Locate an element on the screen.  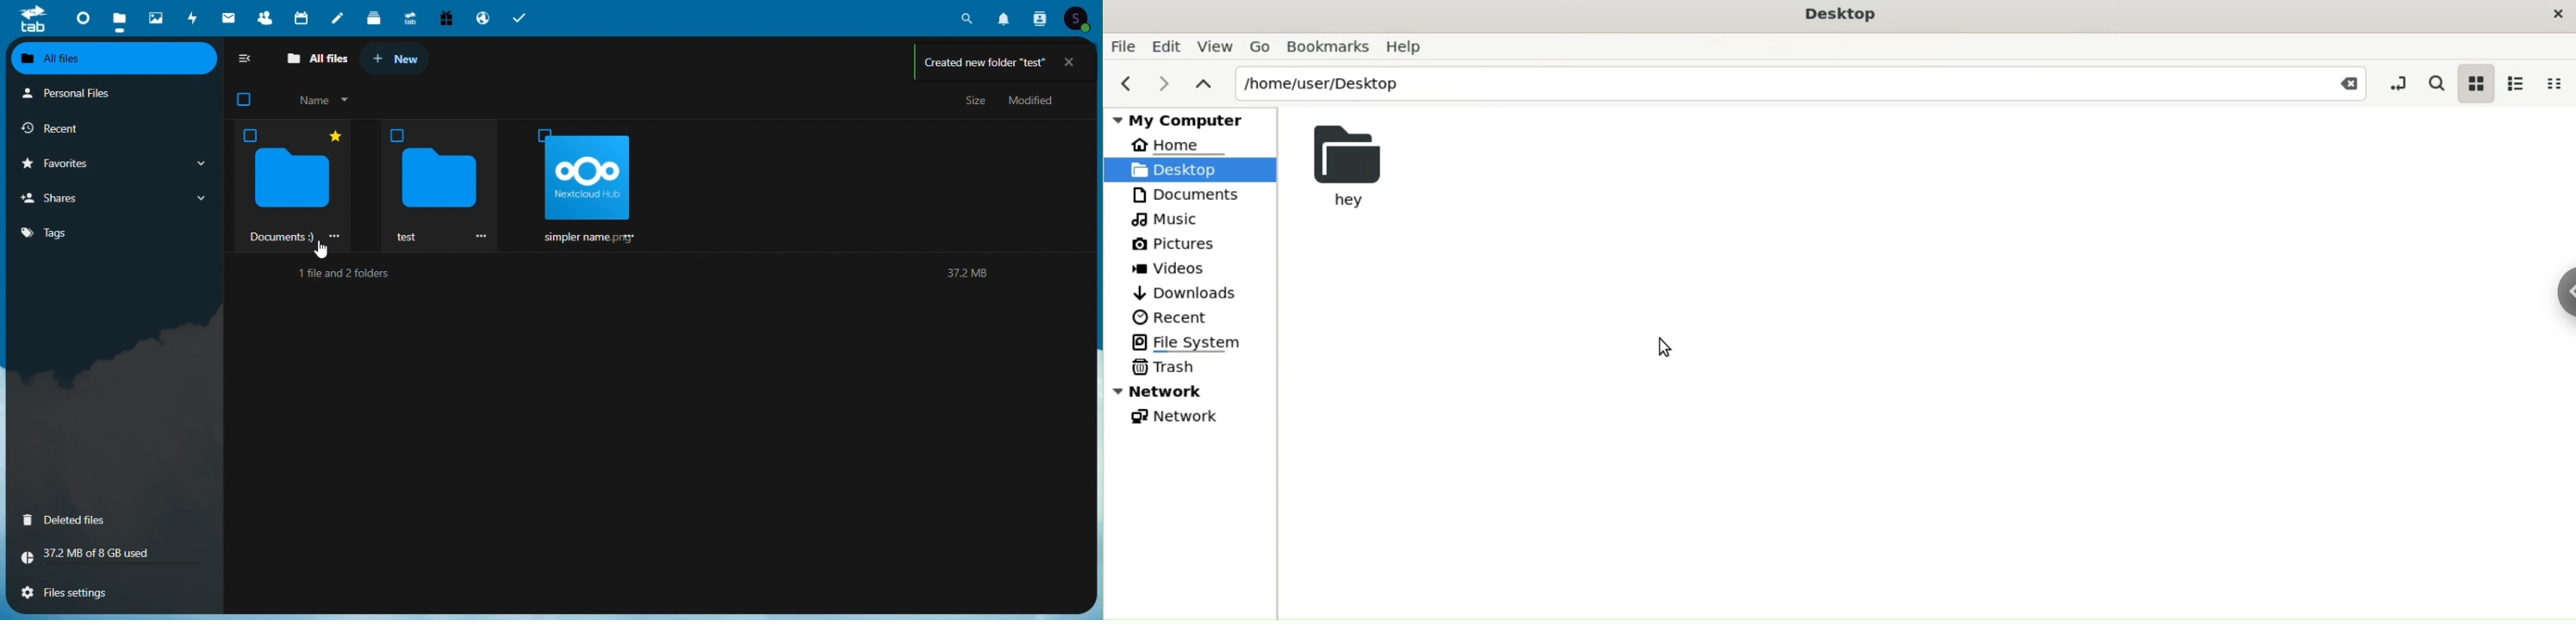
Videos is located at coordinates (1168, 267).